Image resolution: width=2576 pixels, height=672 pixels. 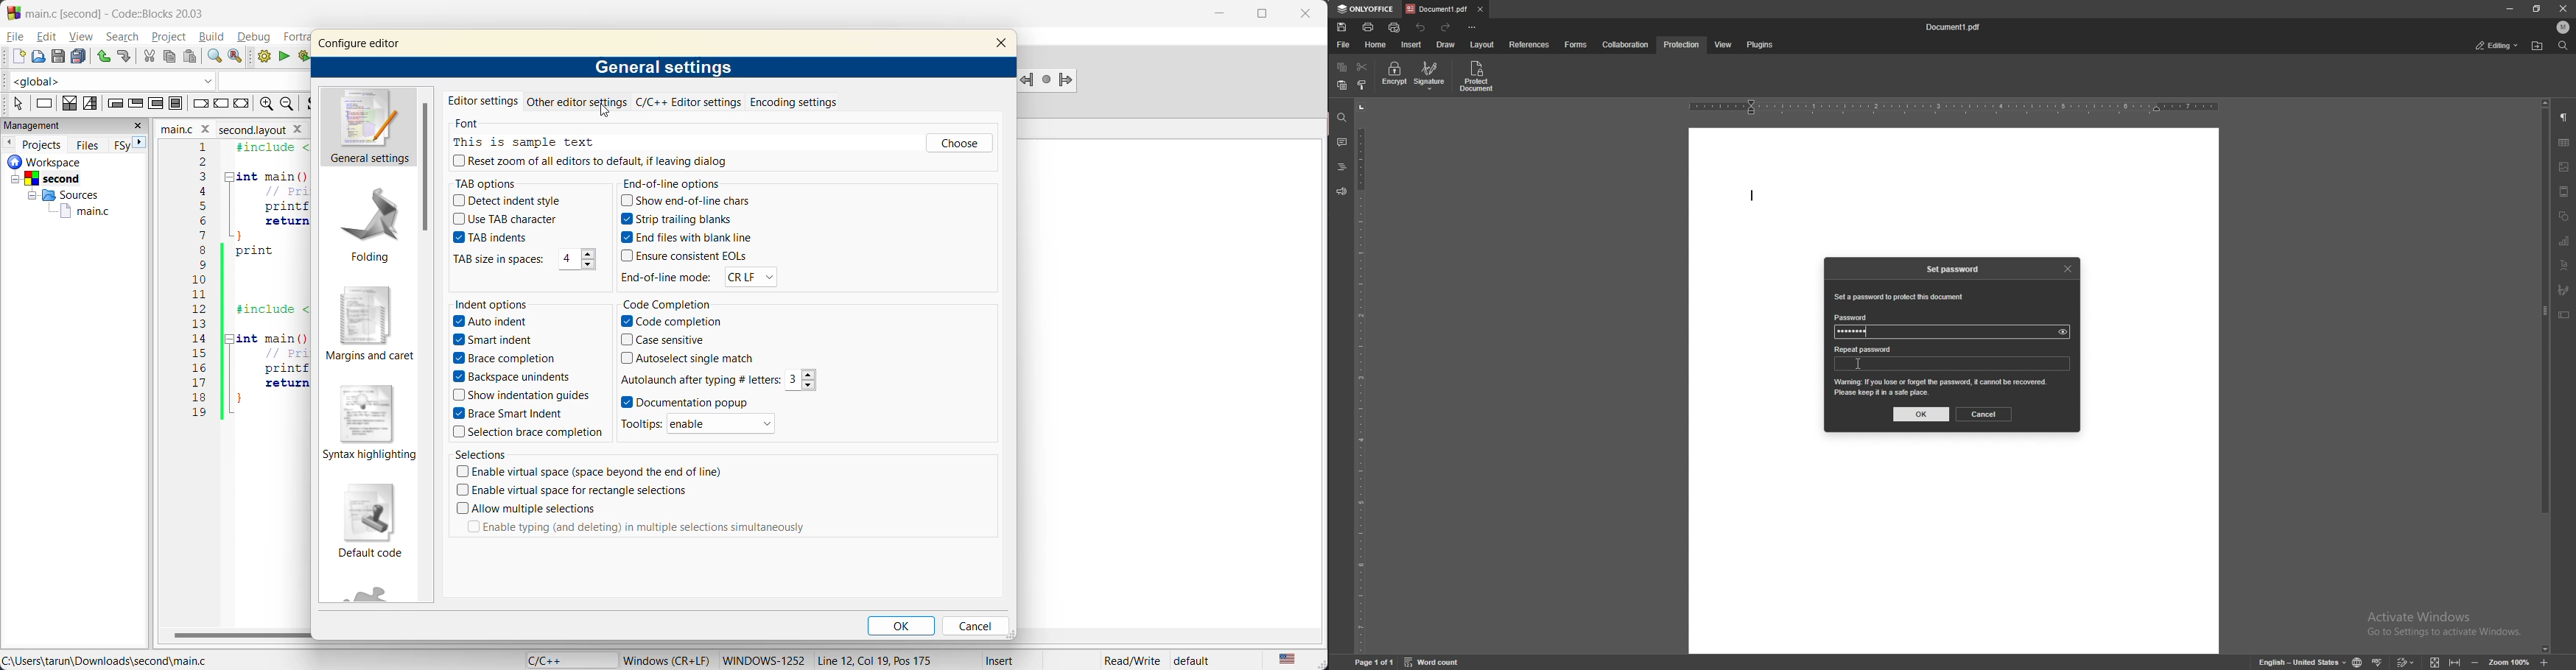 What do you see at coordinates (124, 58) in the screenshot?
I see `redo` at bounding box center [124, 58].